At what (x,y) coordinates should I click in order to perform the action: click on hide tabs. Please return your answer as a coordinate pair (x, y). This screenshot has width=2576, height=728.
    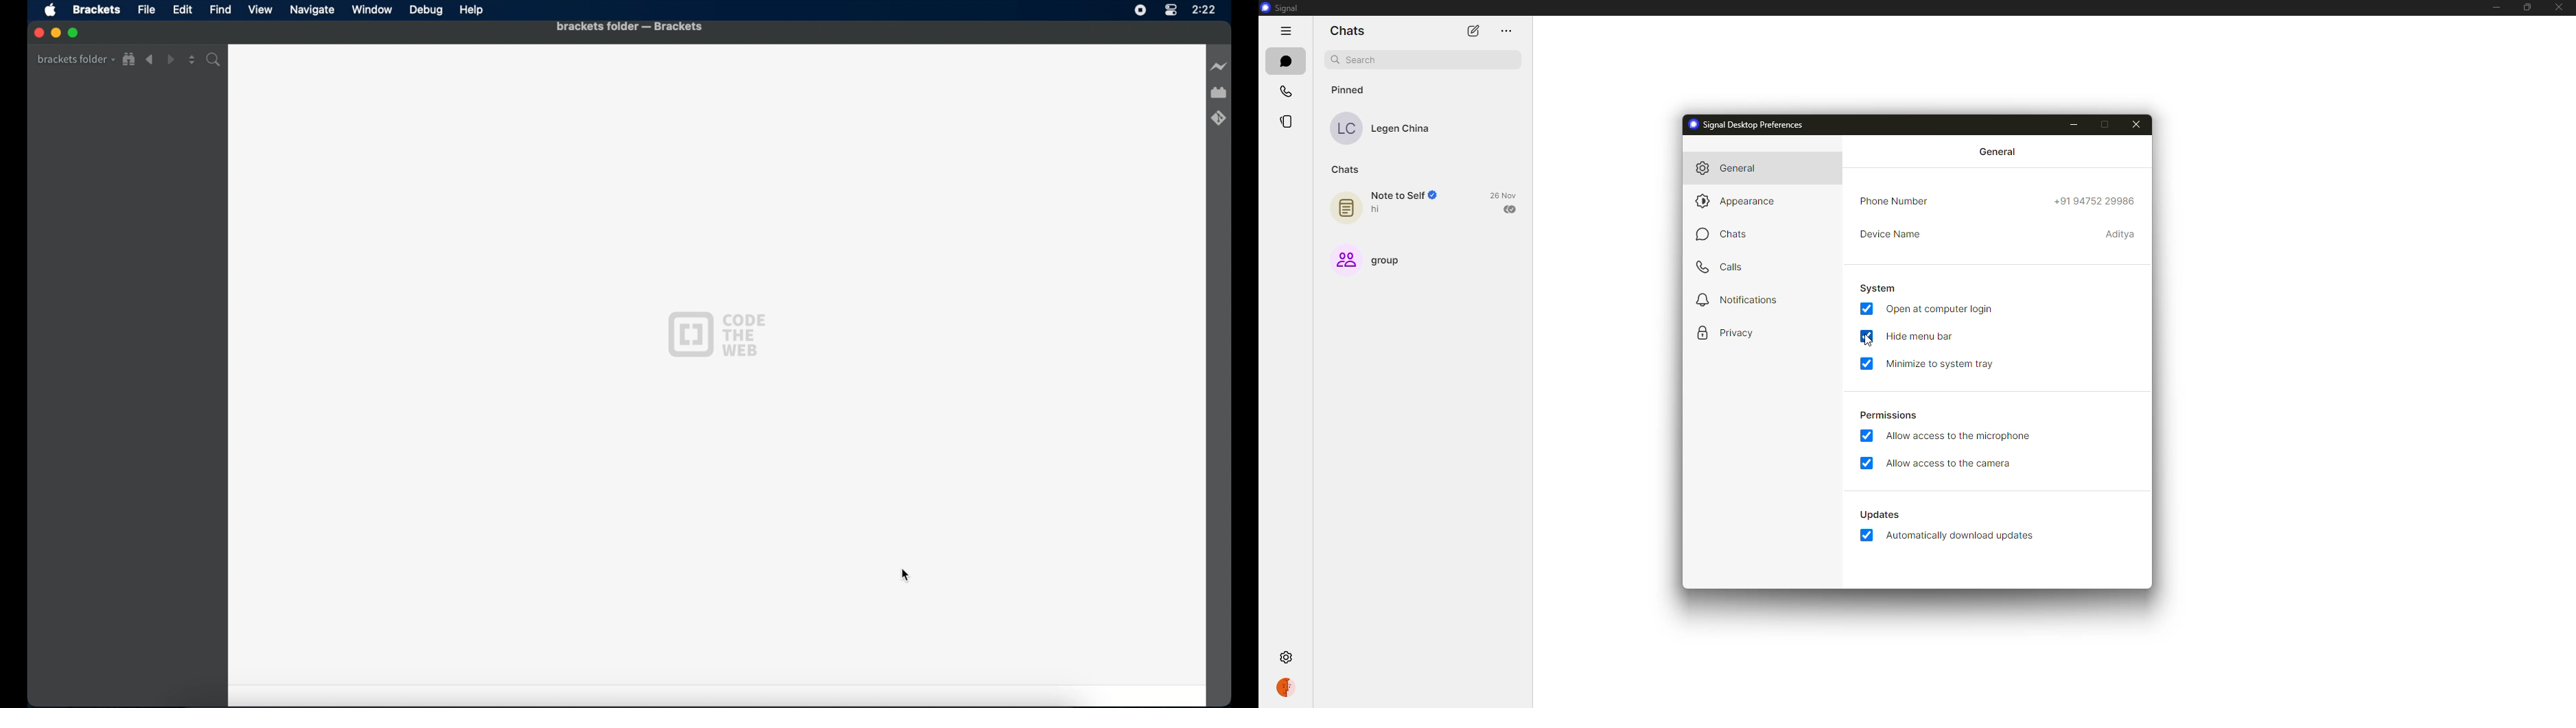
    Looking at the image, I should click on (1287, 33).